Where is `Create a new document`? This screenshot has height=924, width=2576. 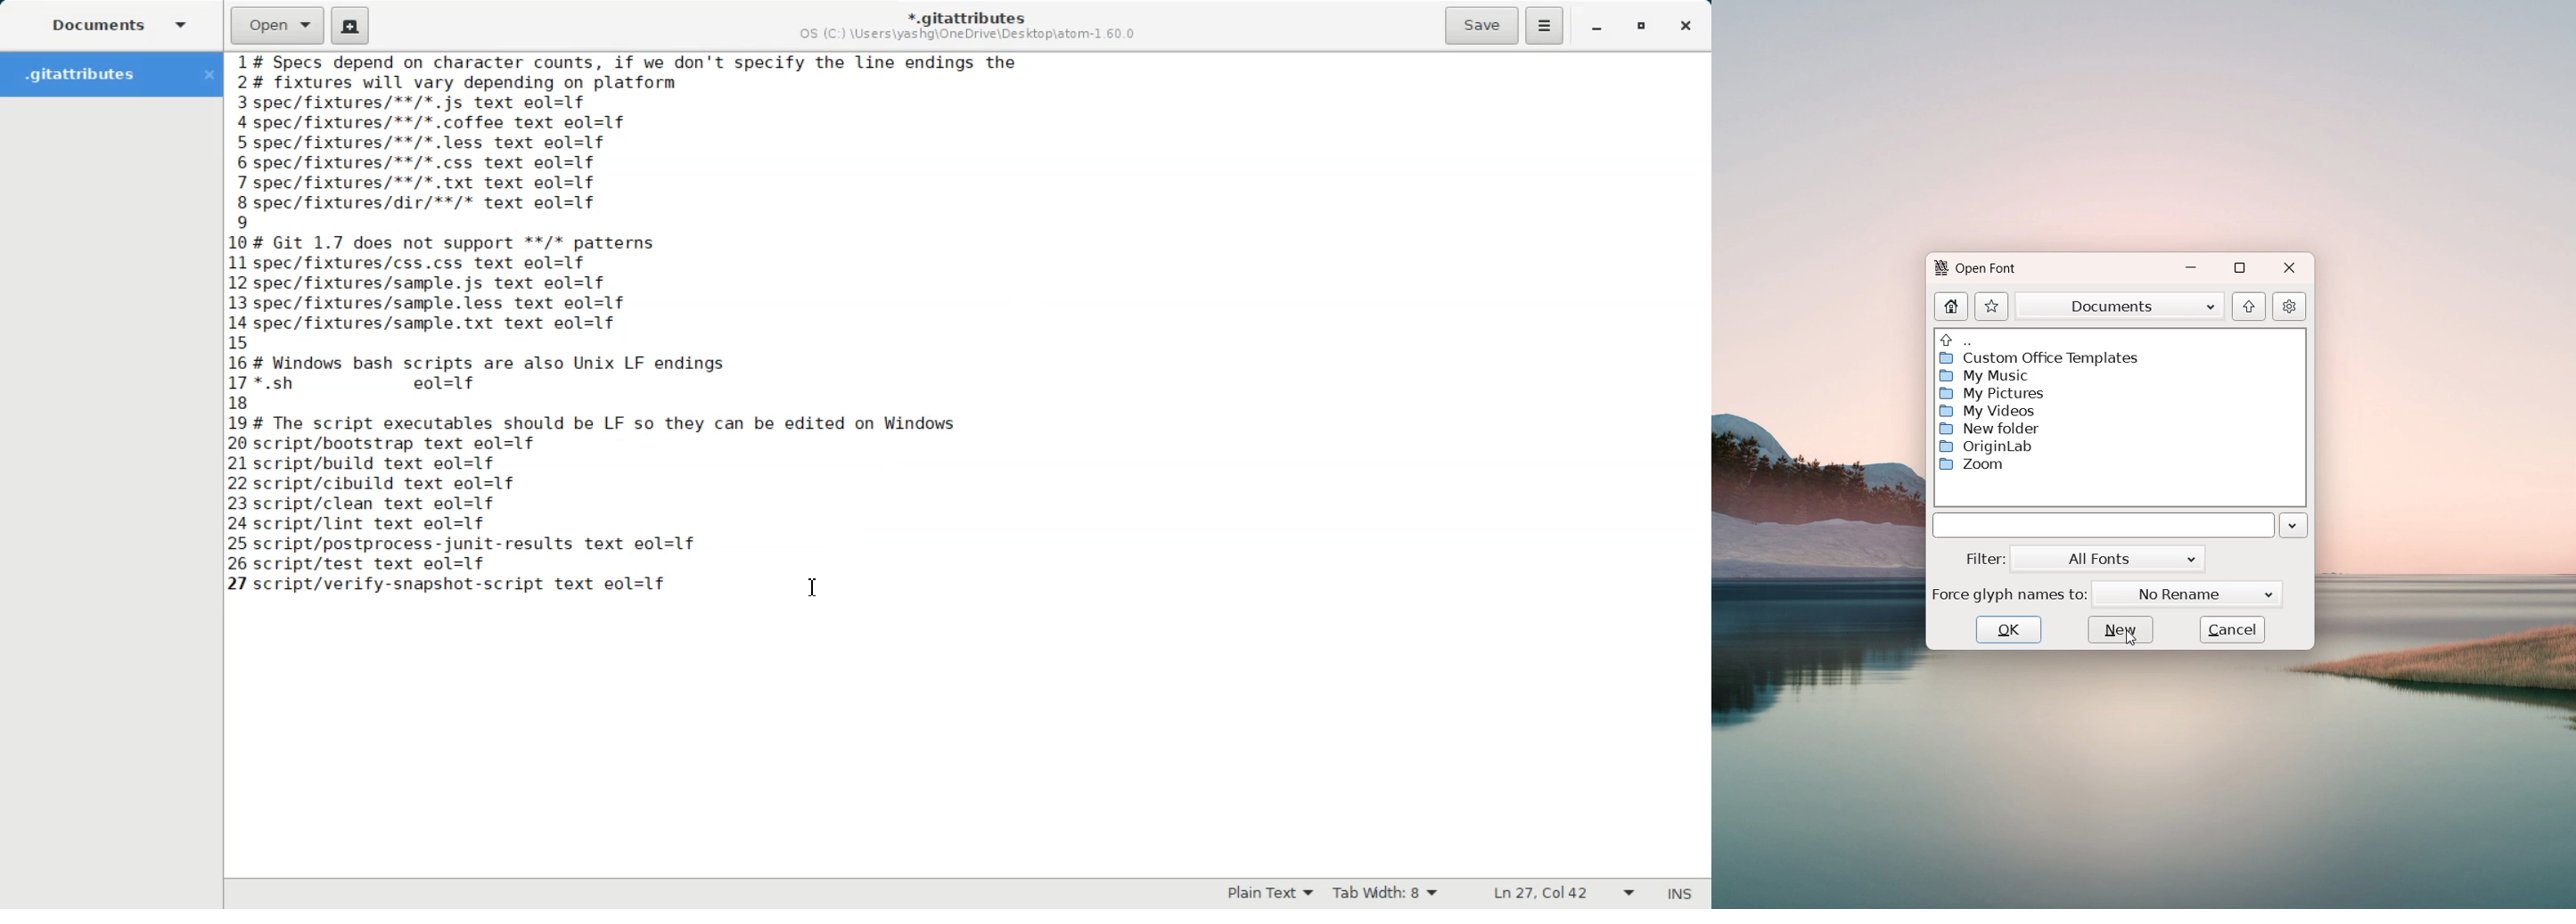 Create a new document is located at coordinates (351, 26).